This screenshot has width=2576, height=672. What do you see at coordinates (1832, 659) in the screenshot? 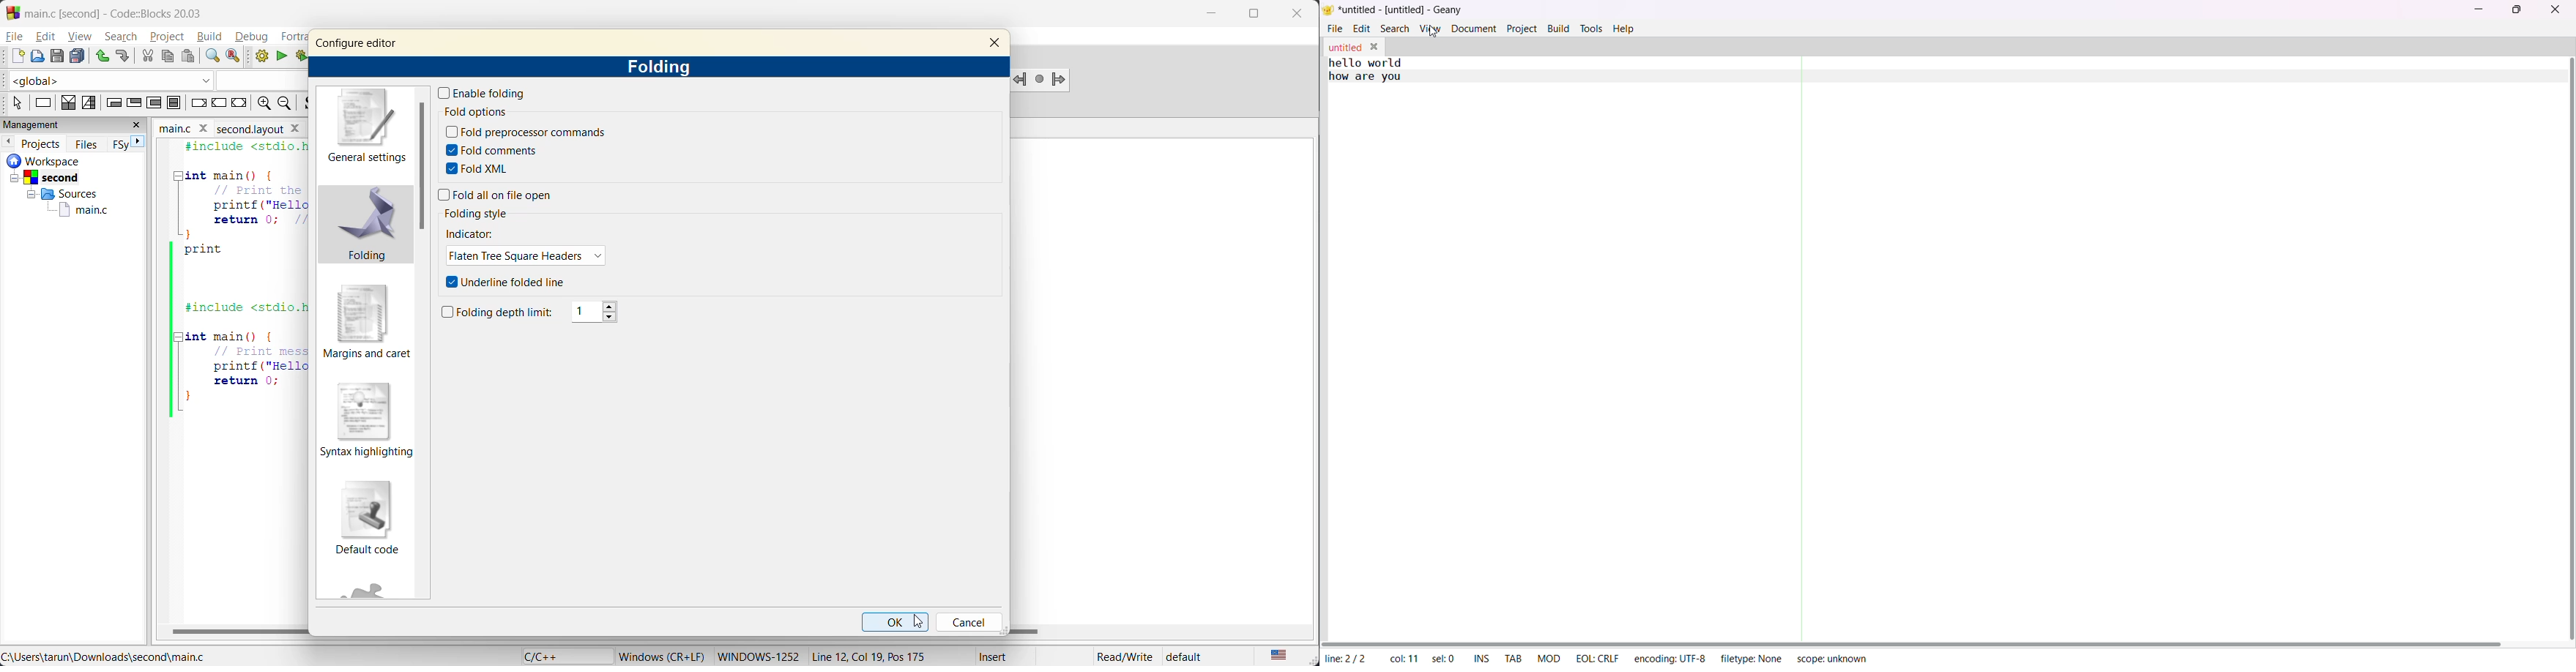
I see `scope` at bounding box center [1832, 659].